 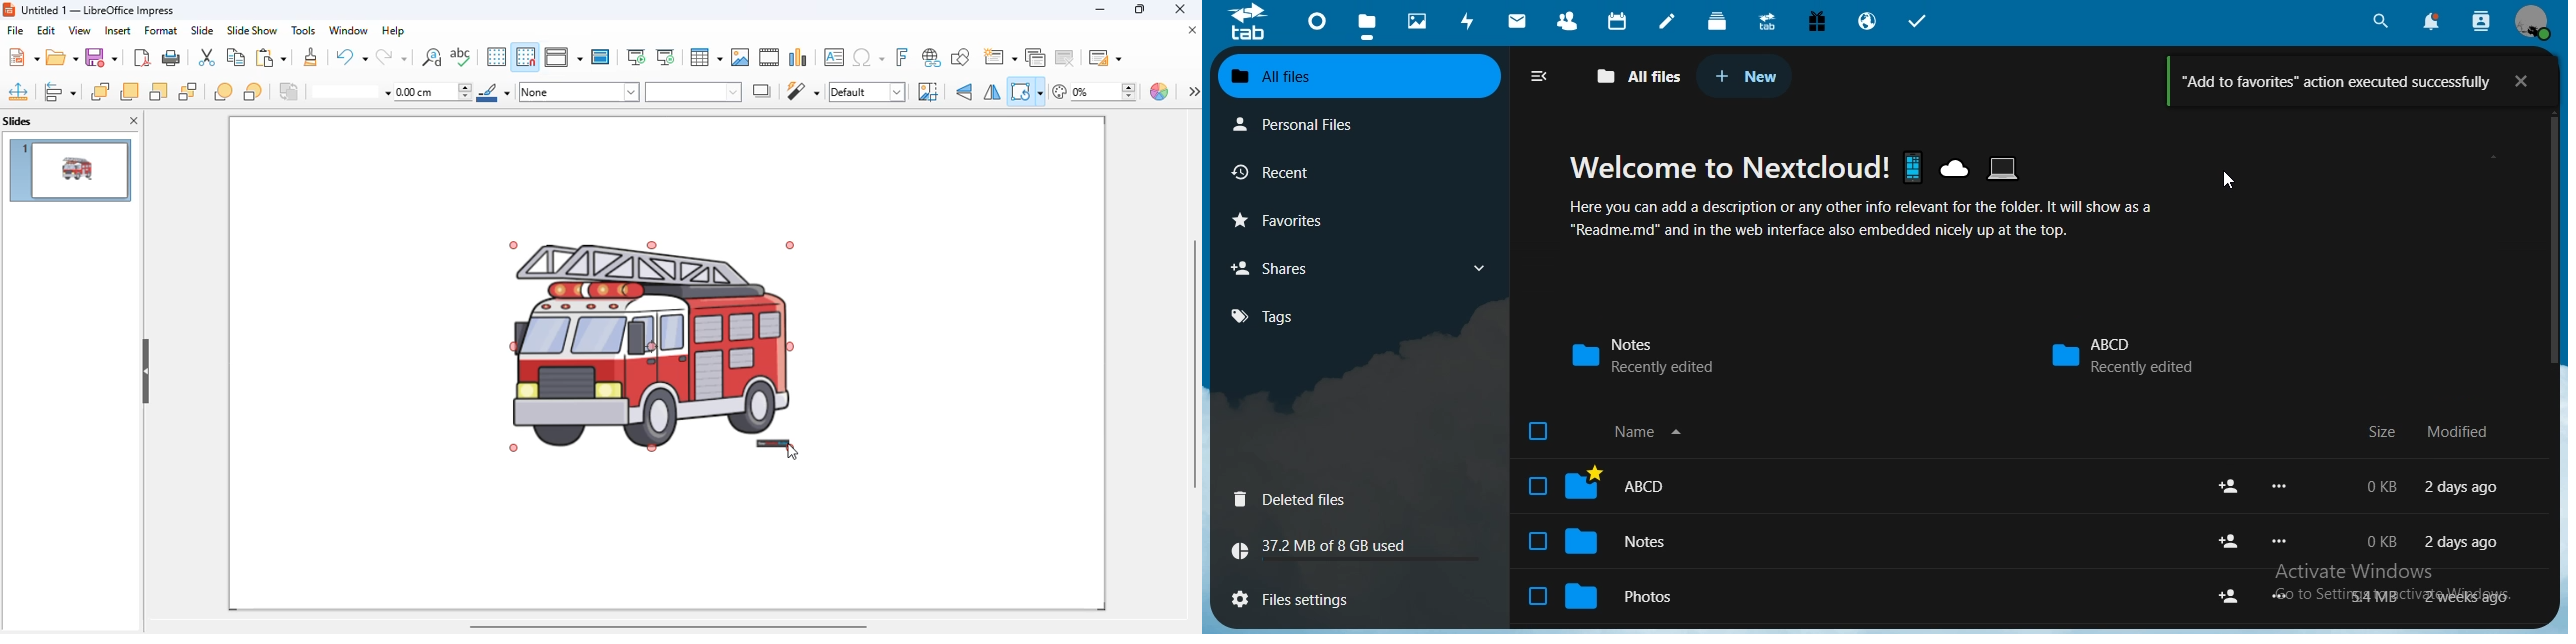 What do you see at coordinates (46, 30) in the screenshot?
I see `edit` at bounding box center [46, 30].